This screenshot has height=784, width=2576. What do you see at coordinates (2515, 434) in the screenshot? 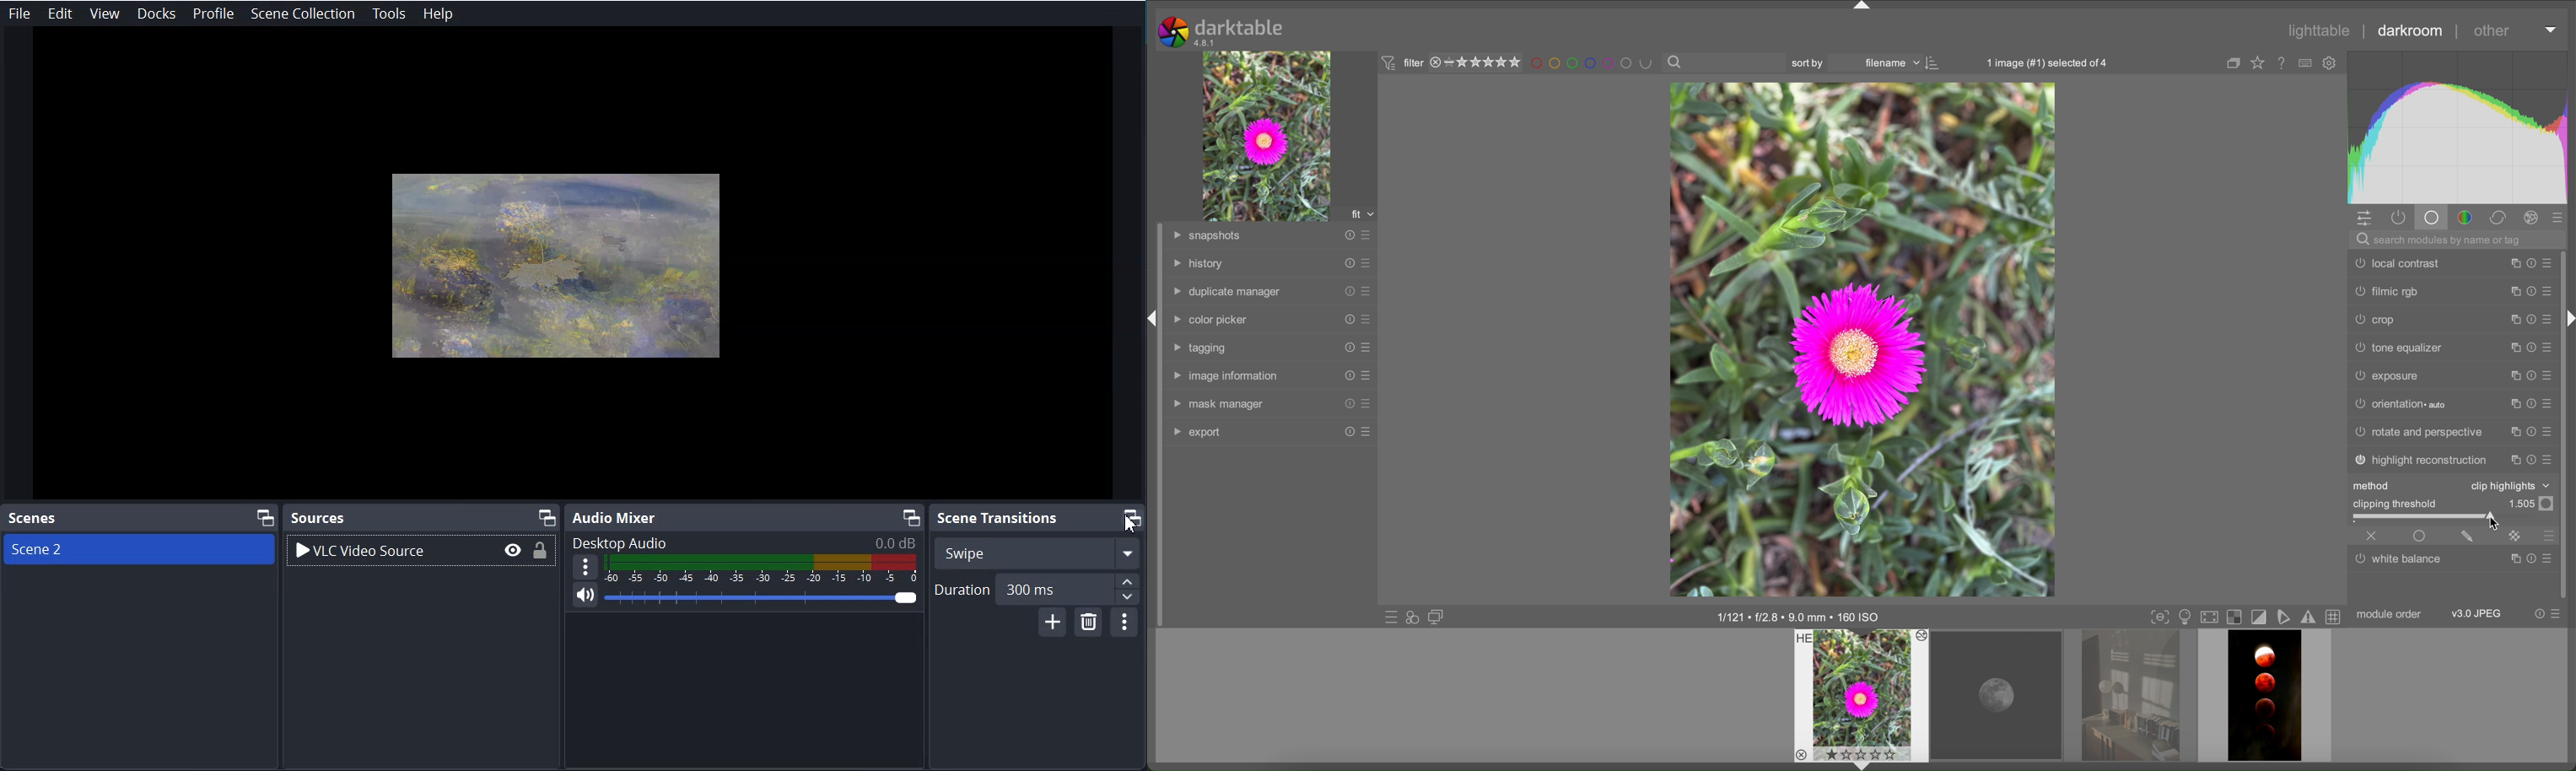
I see `copy` at bounding box center [2515, 434].